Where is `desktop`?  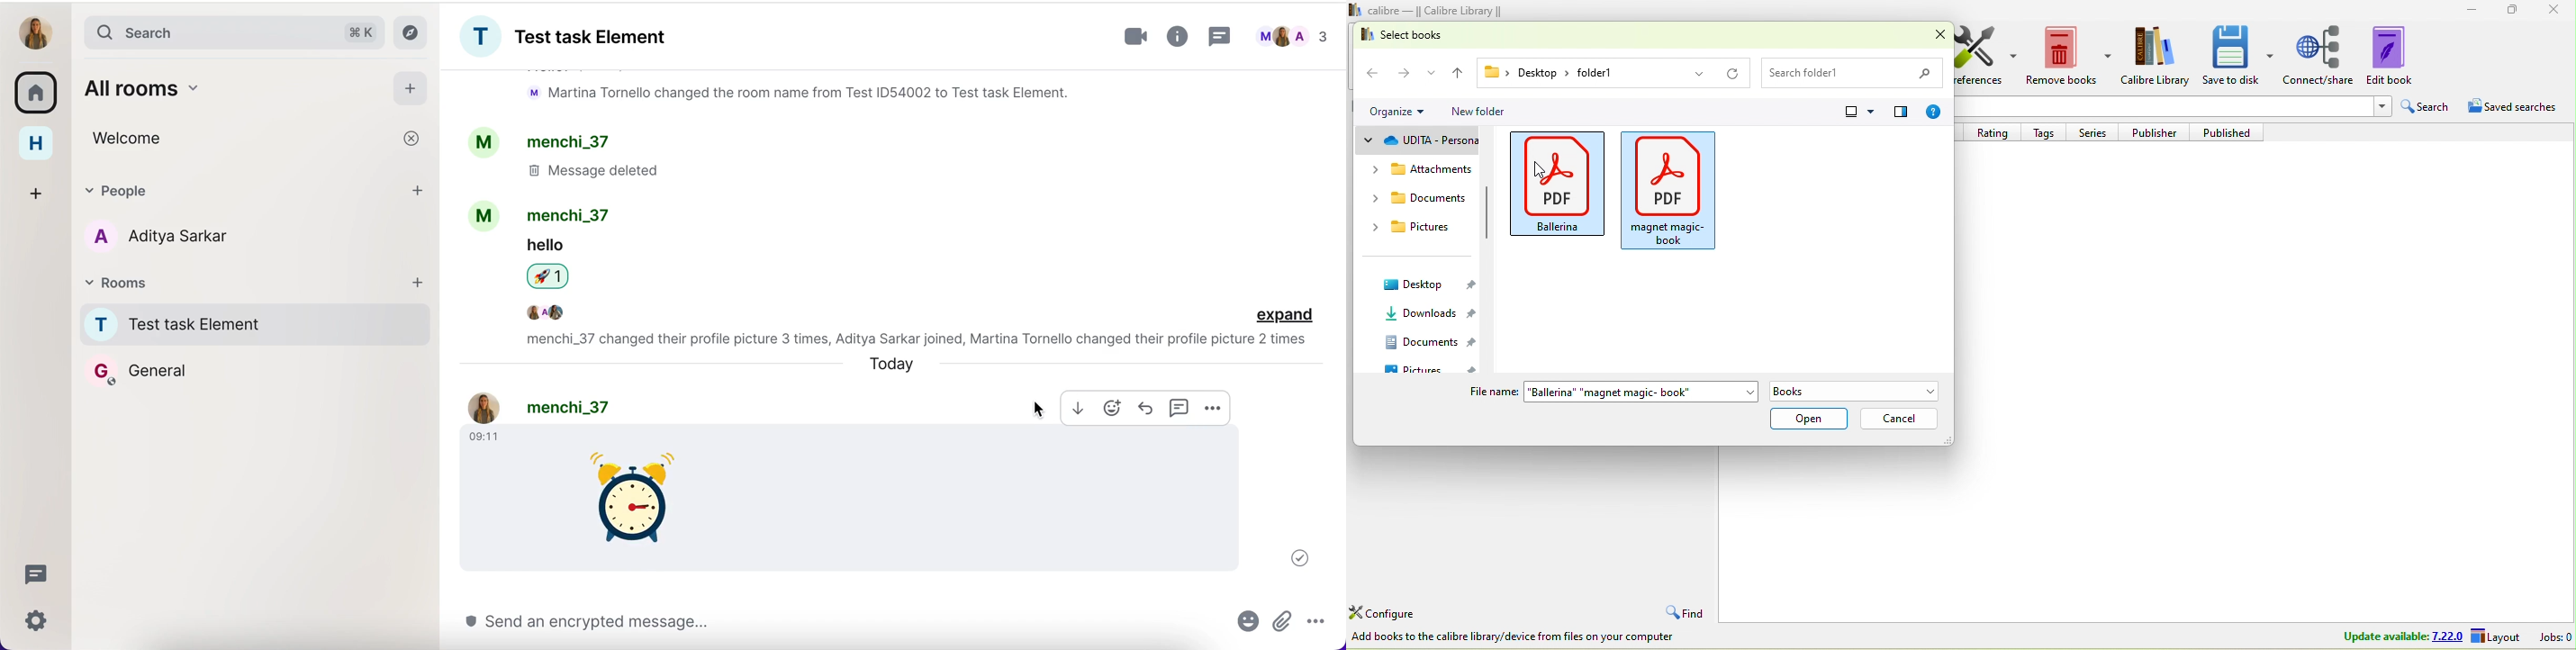 desktop is located at coordinates (1425, 285).